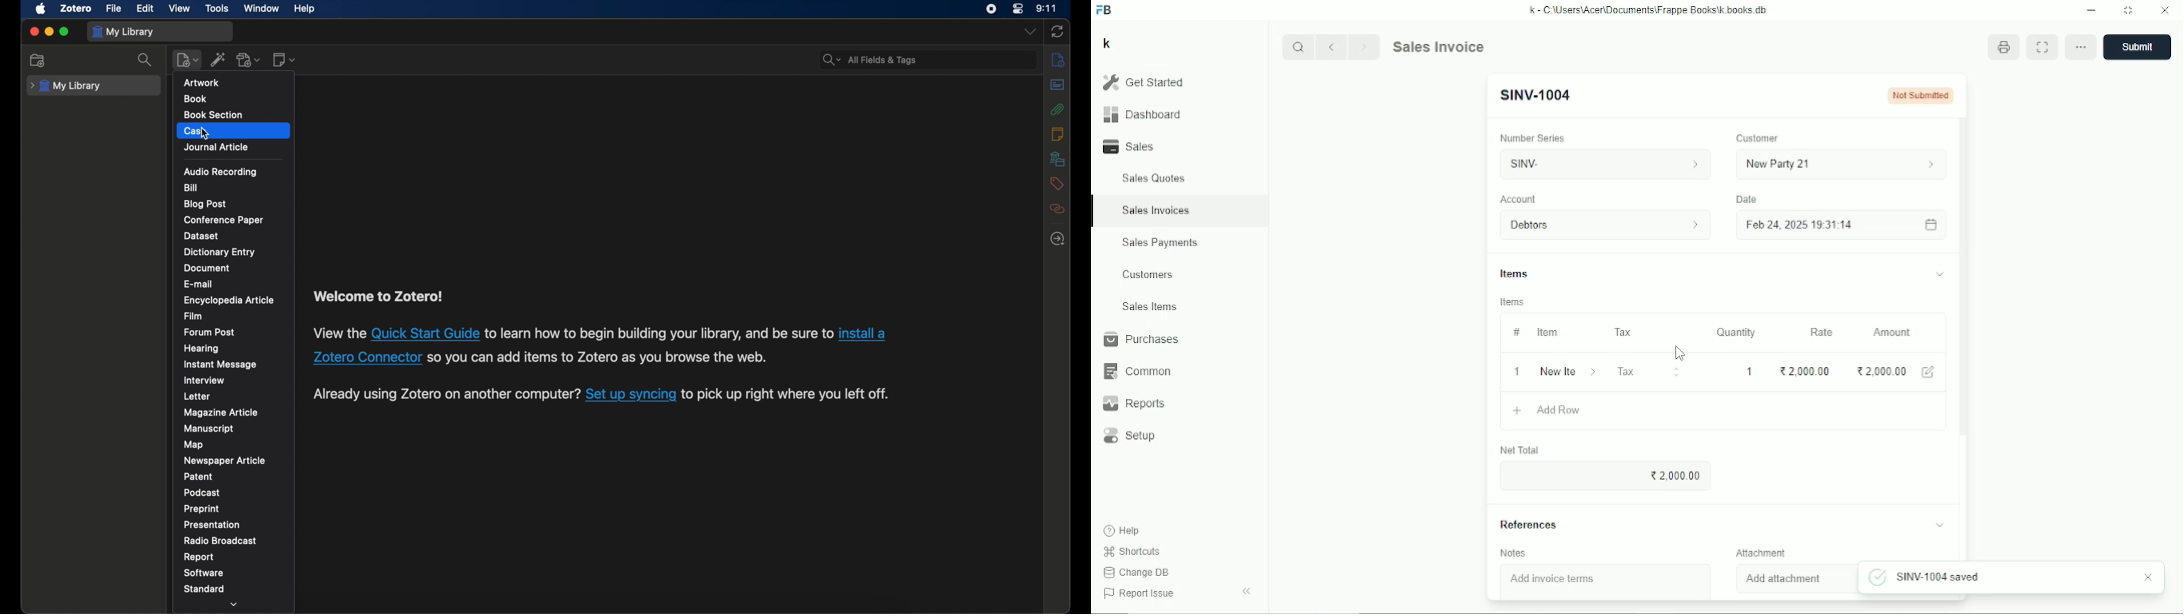  I want to click on Notes, so click(1513, 553).